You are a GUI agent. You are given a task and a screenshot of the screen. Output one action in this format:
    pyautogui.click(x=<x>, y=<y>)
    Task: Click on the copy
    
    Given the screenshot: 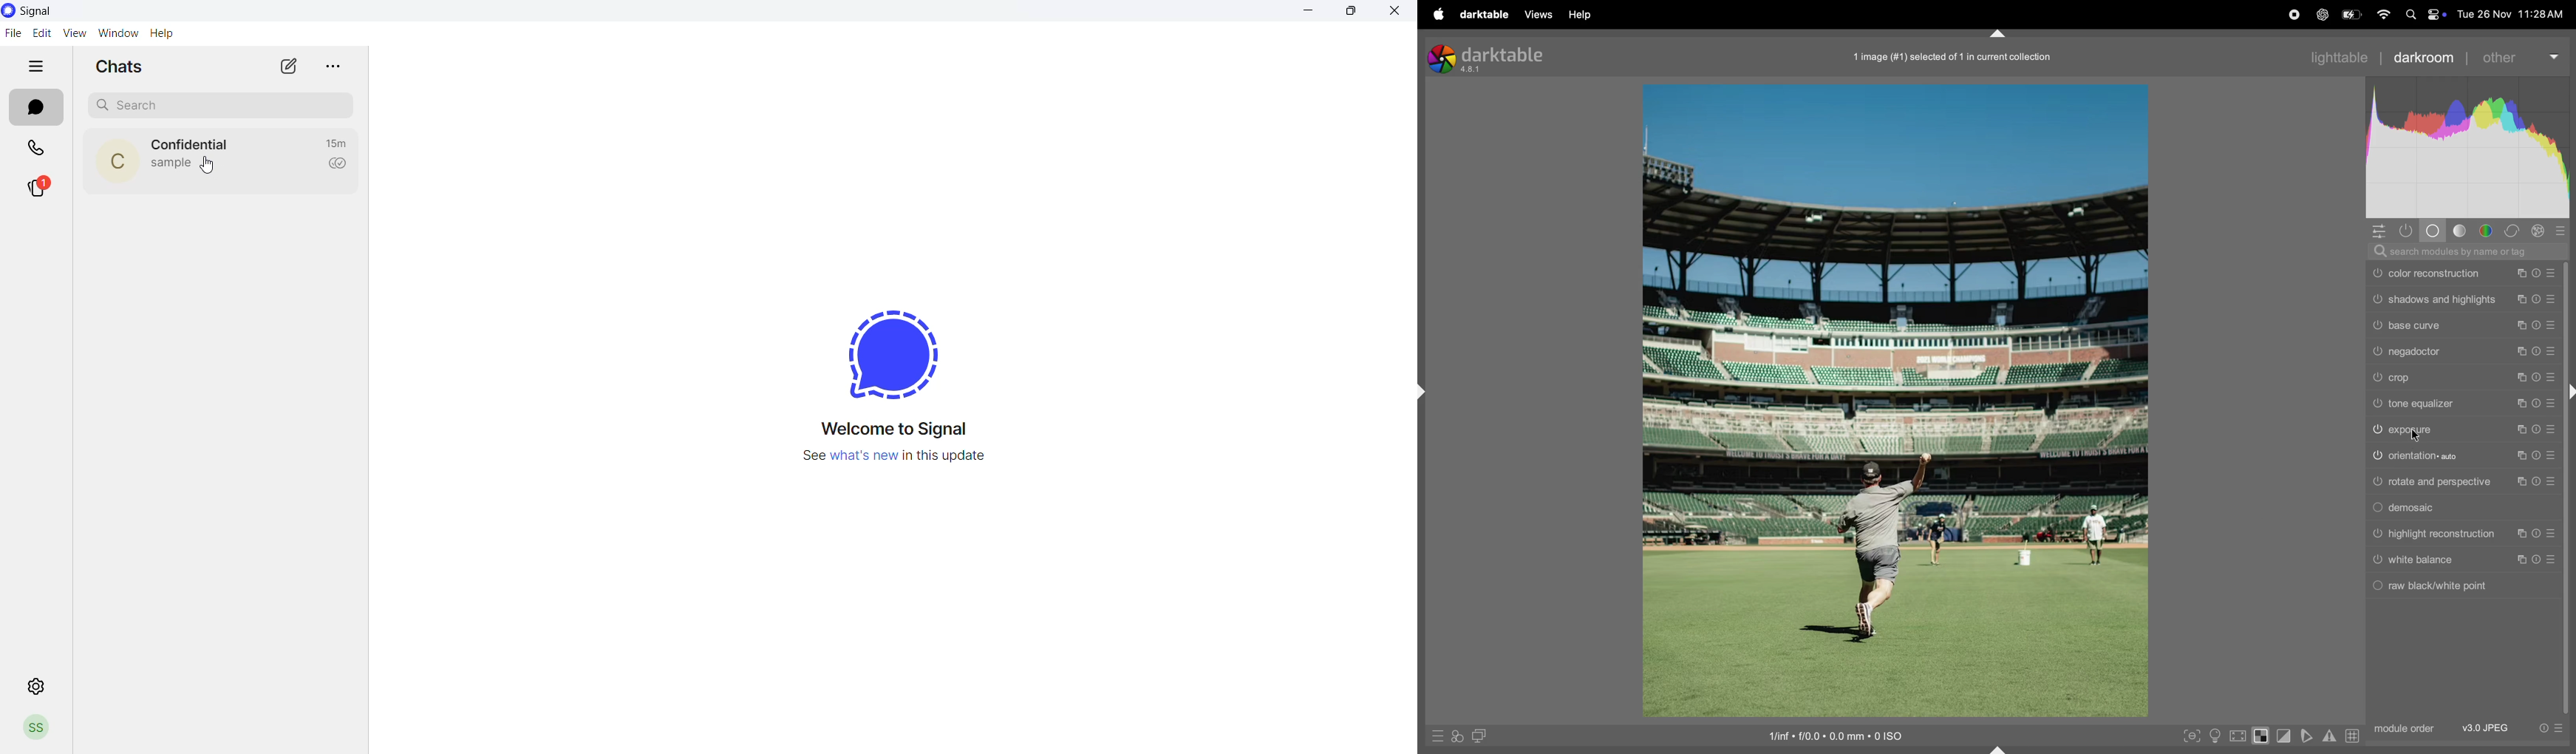 What is the action you would take?
    pyautogui.click(x=2522, y=272)
    